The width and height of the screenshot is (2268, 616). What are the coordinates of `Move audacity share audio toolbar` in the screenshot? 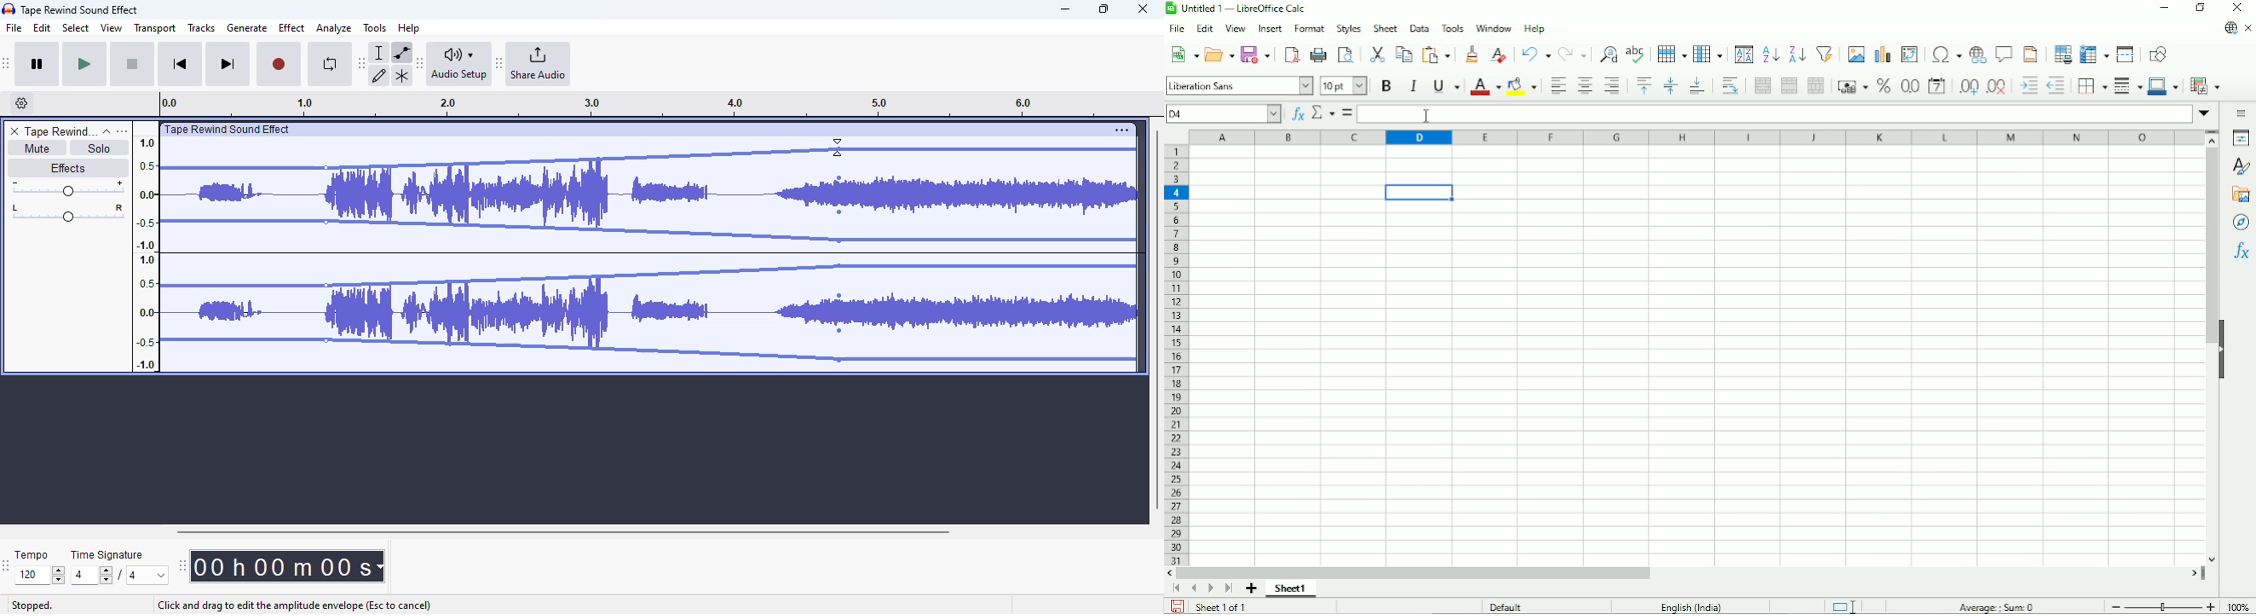 It's located at (500, 64).